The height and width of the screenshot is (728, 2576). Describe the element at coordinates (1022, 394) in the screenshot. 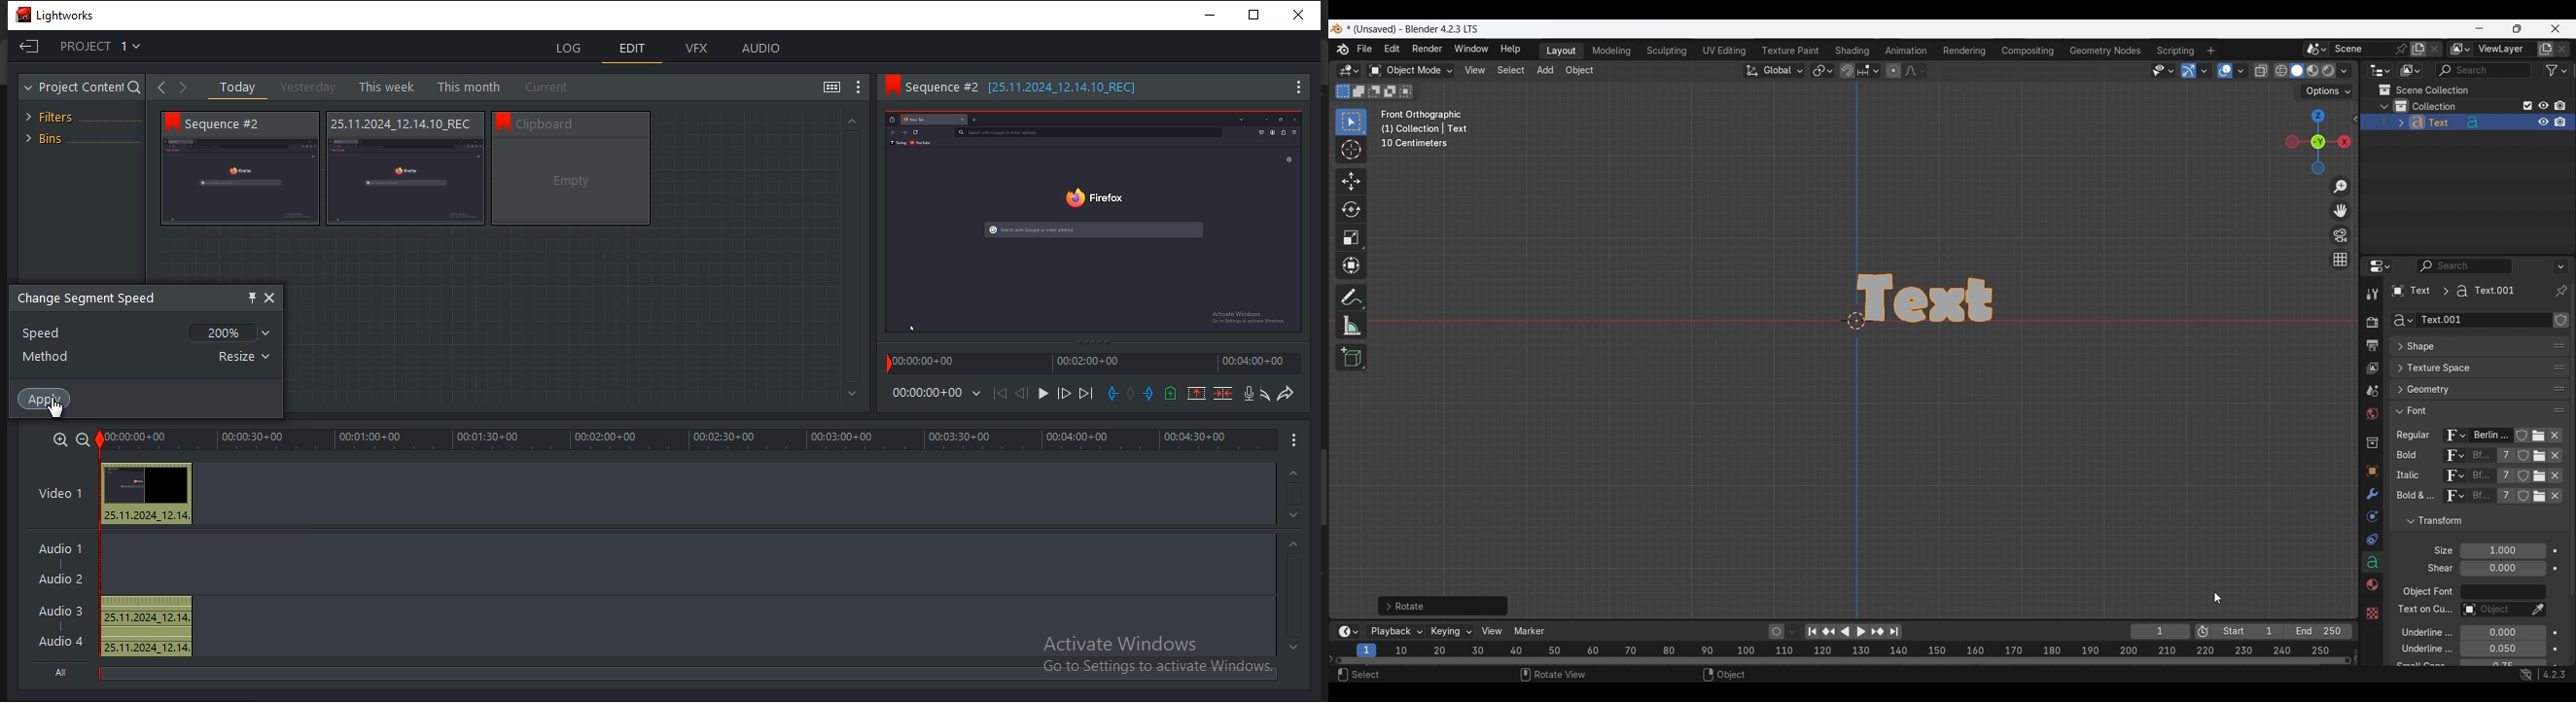

I see `Nudge one frame back` at that location.